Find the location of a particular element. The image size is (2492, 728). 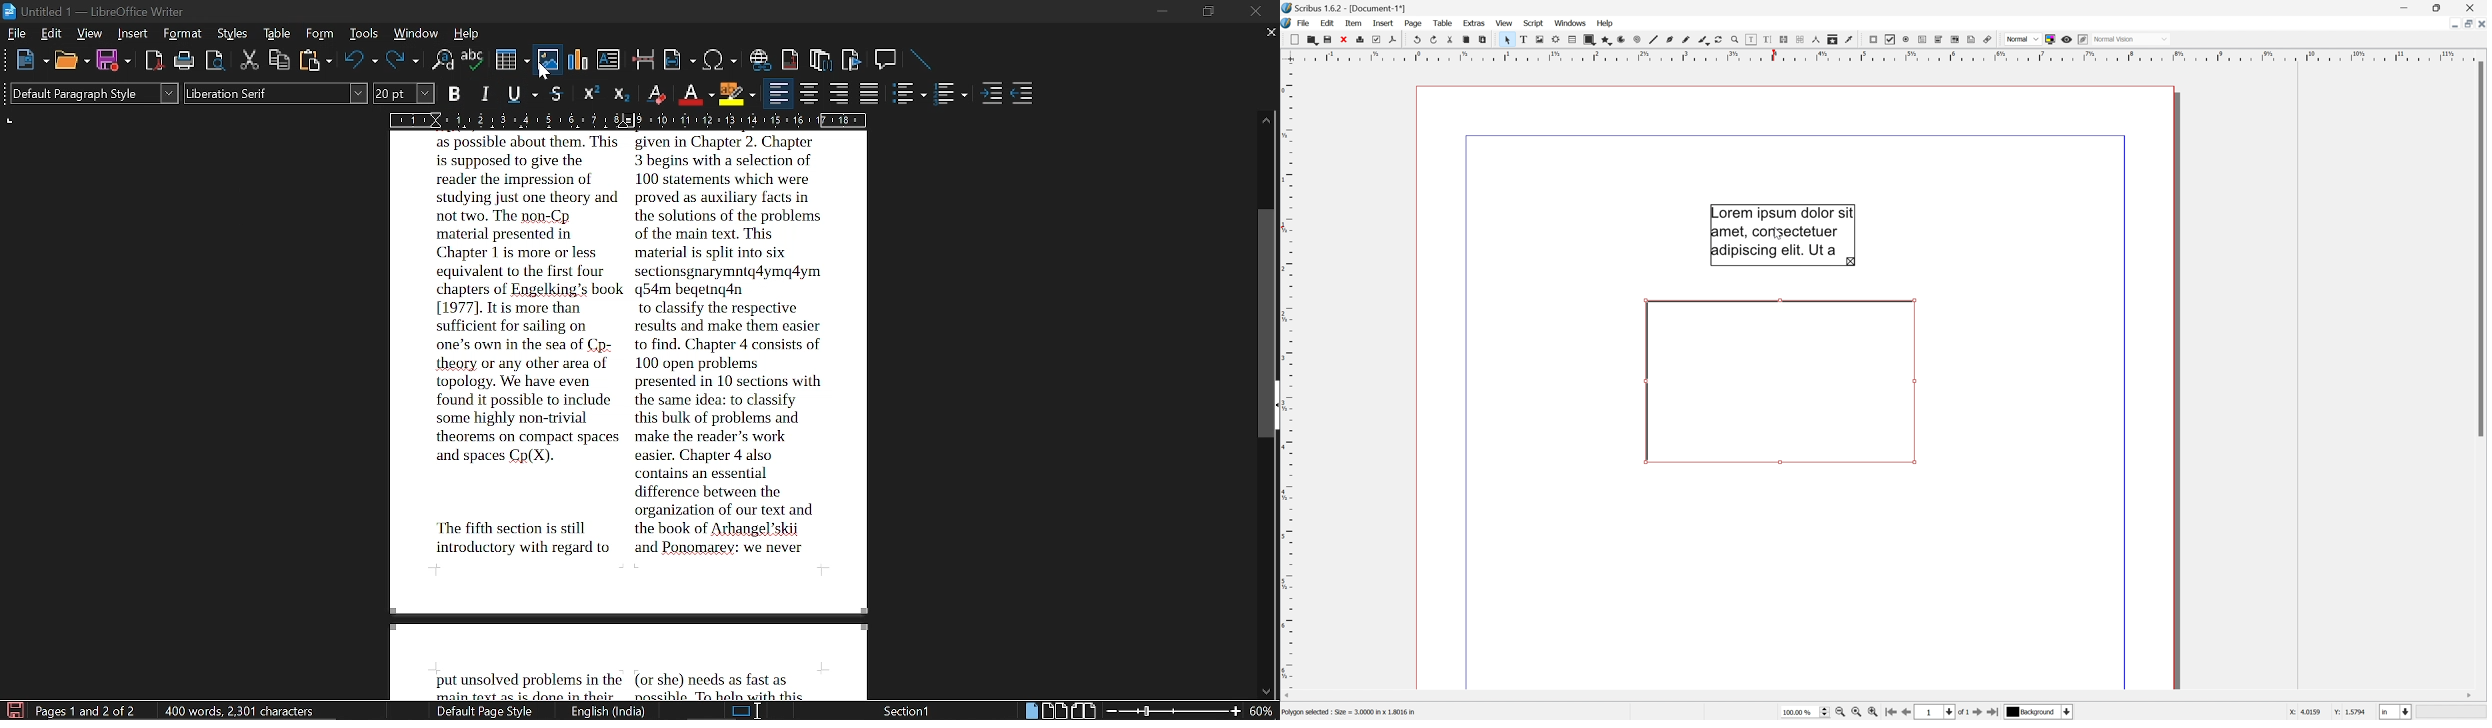

print is located at coordinates (185, 61).